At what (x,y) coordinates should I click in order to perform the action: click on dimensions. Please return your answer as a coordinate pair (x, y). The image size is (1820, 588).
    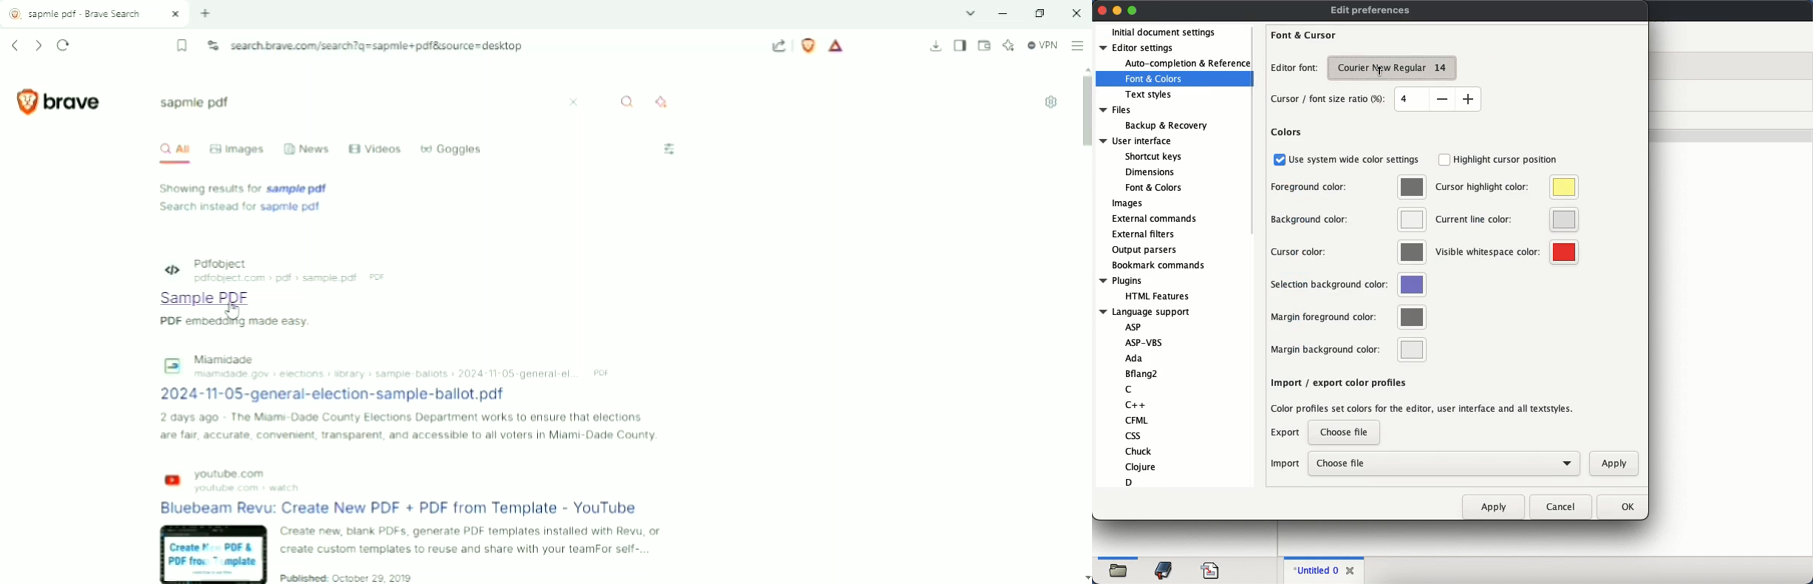
    Looking at the image, I should click on (1148, 172).